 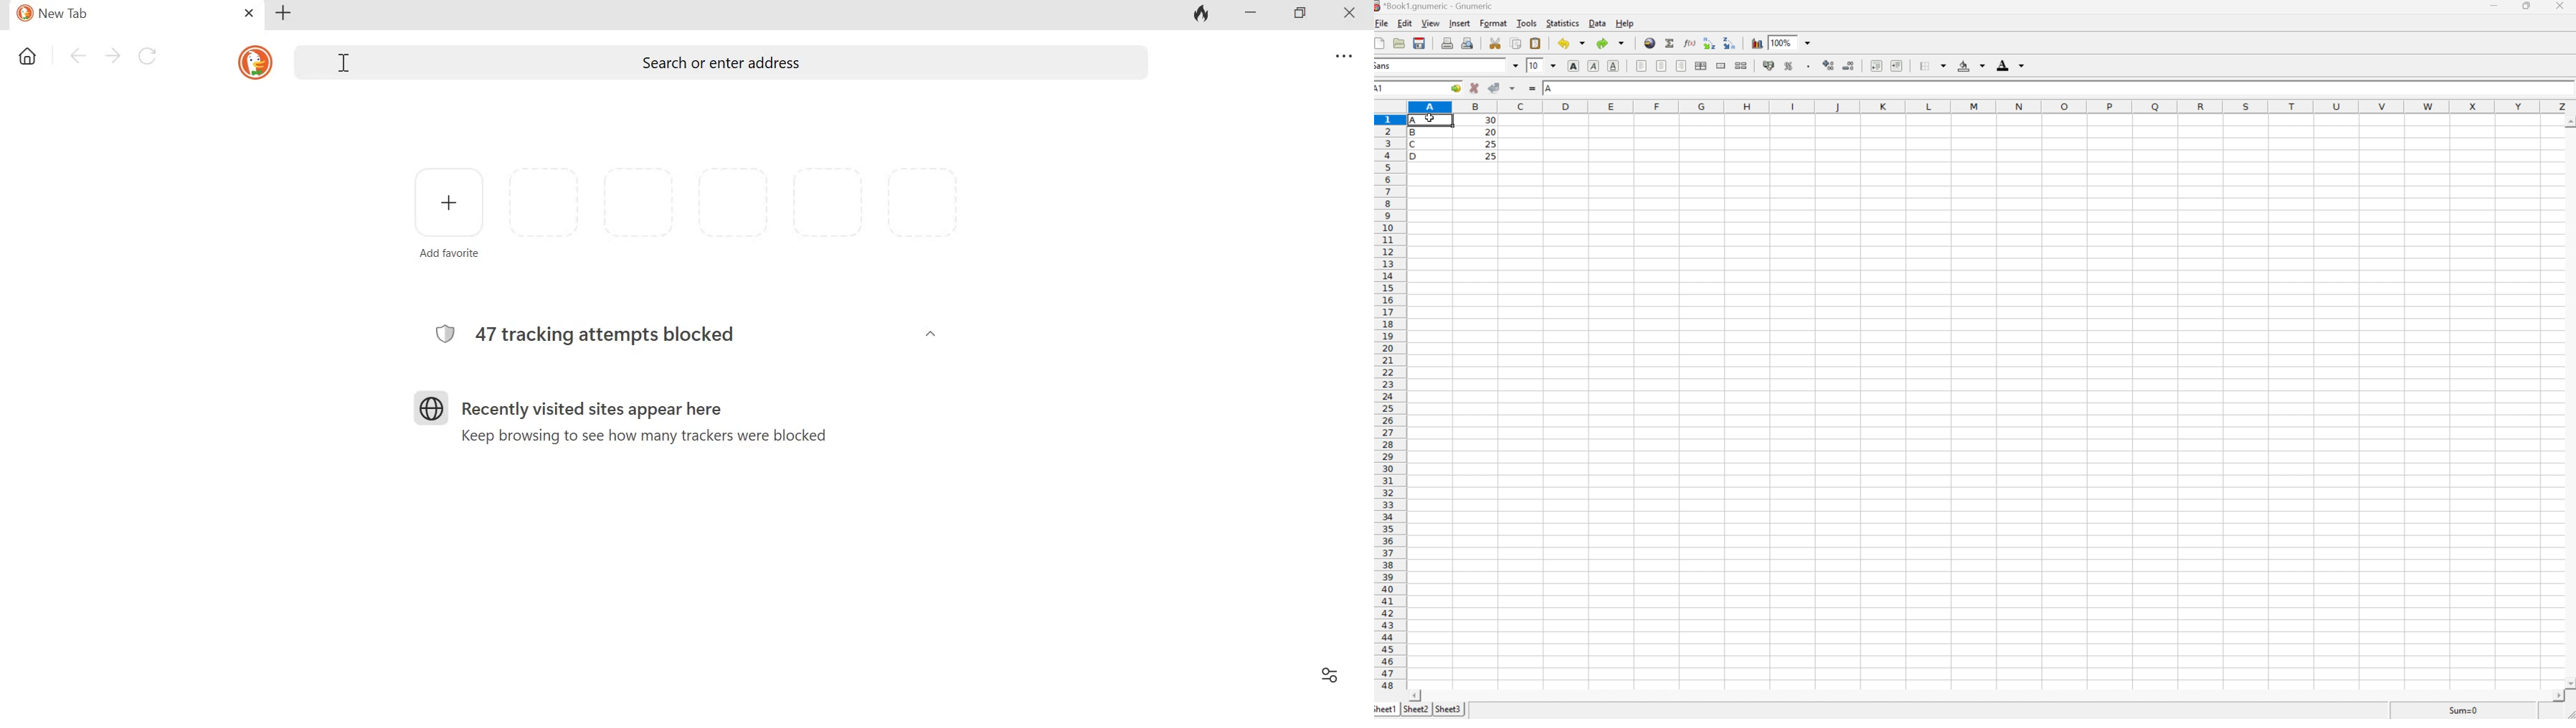 I want to click on New tab, so click(x=284, y=13).